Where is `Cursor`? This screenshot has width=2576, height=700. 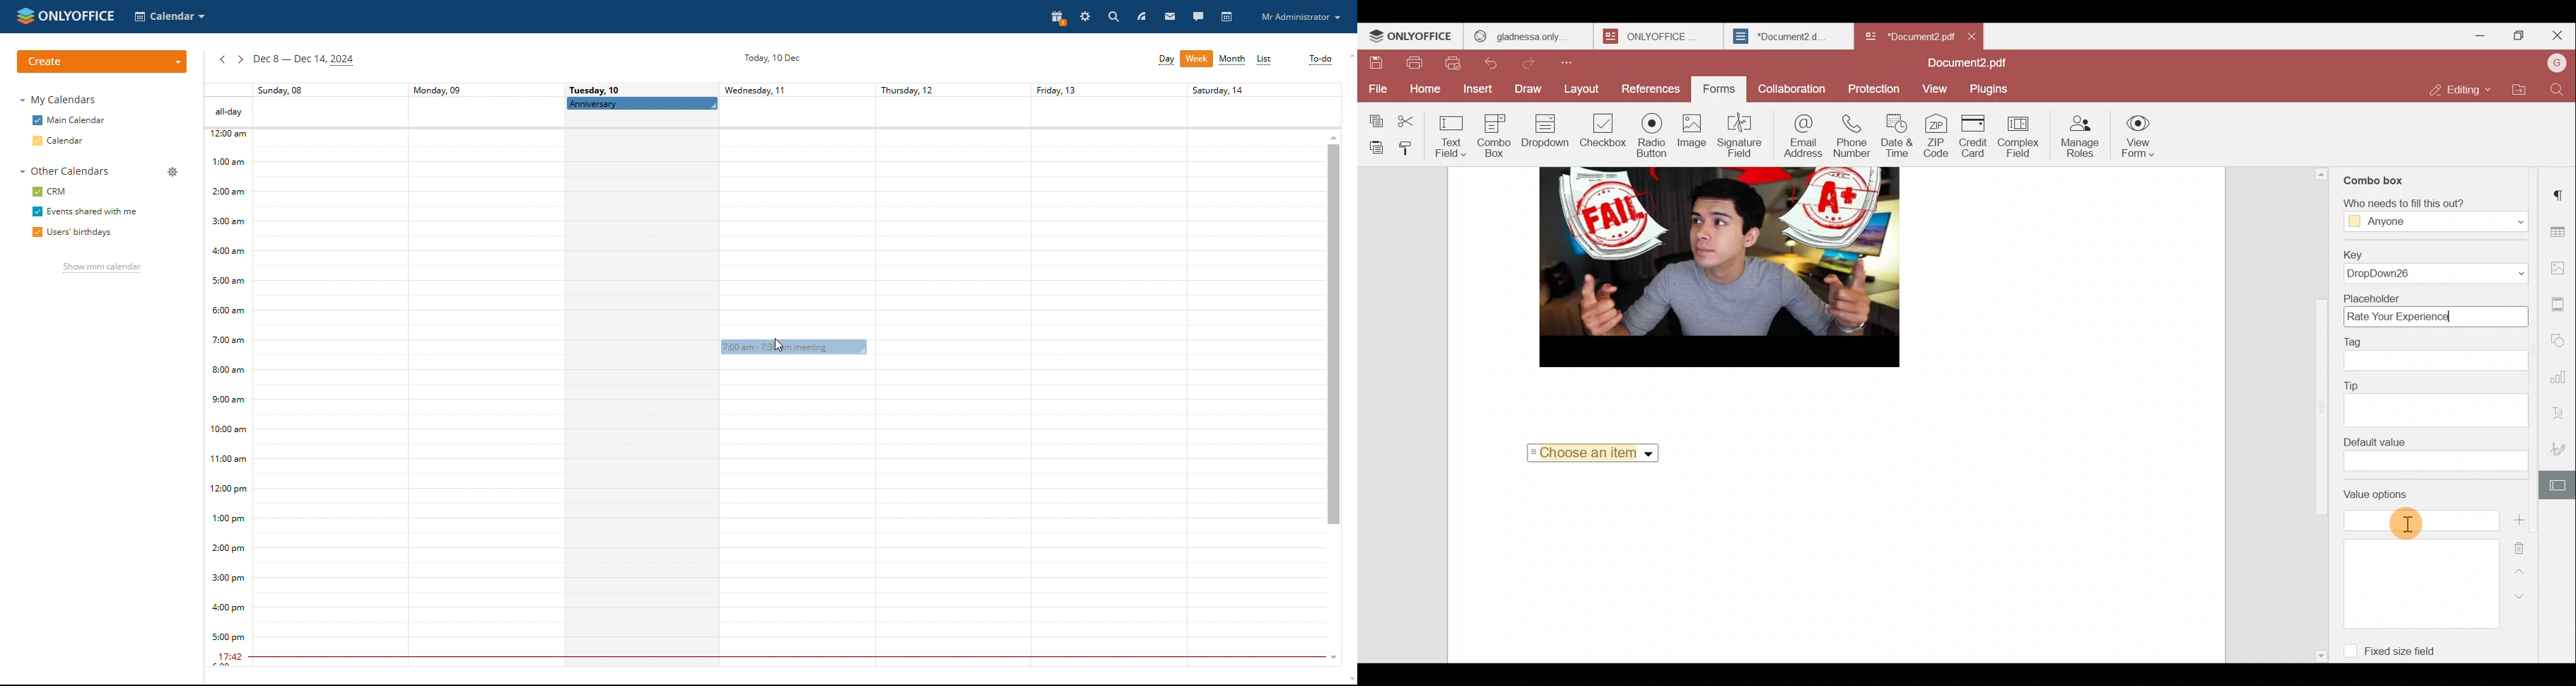 Cursor is located at coordinates (2414, 521).